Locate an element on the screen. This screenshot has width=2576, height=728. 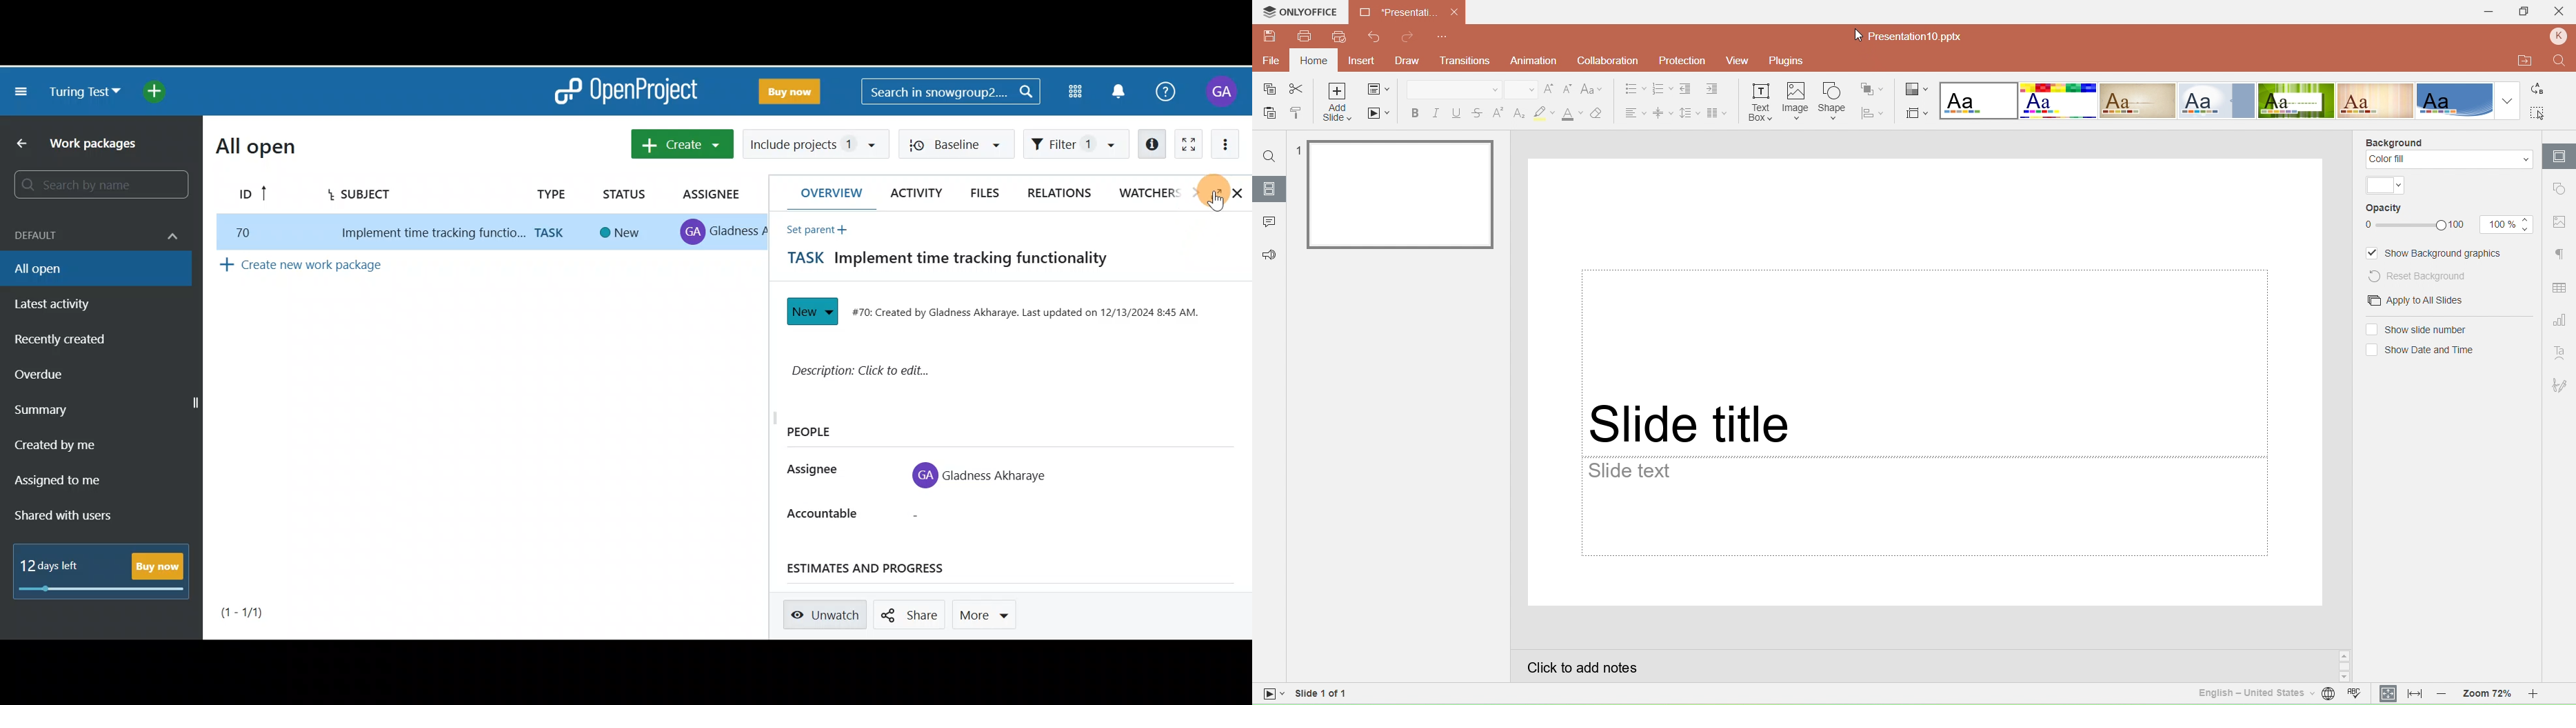
100 is located at coordinates (2462, 226).